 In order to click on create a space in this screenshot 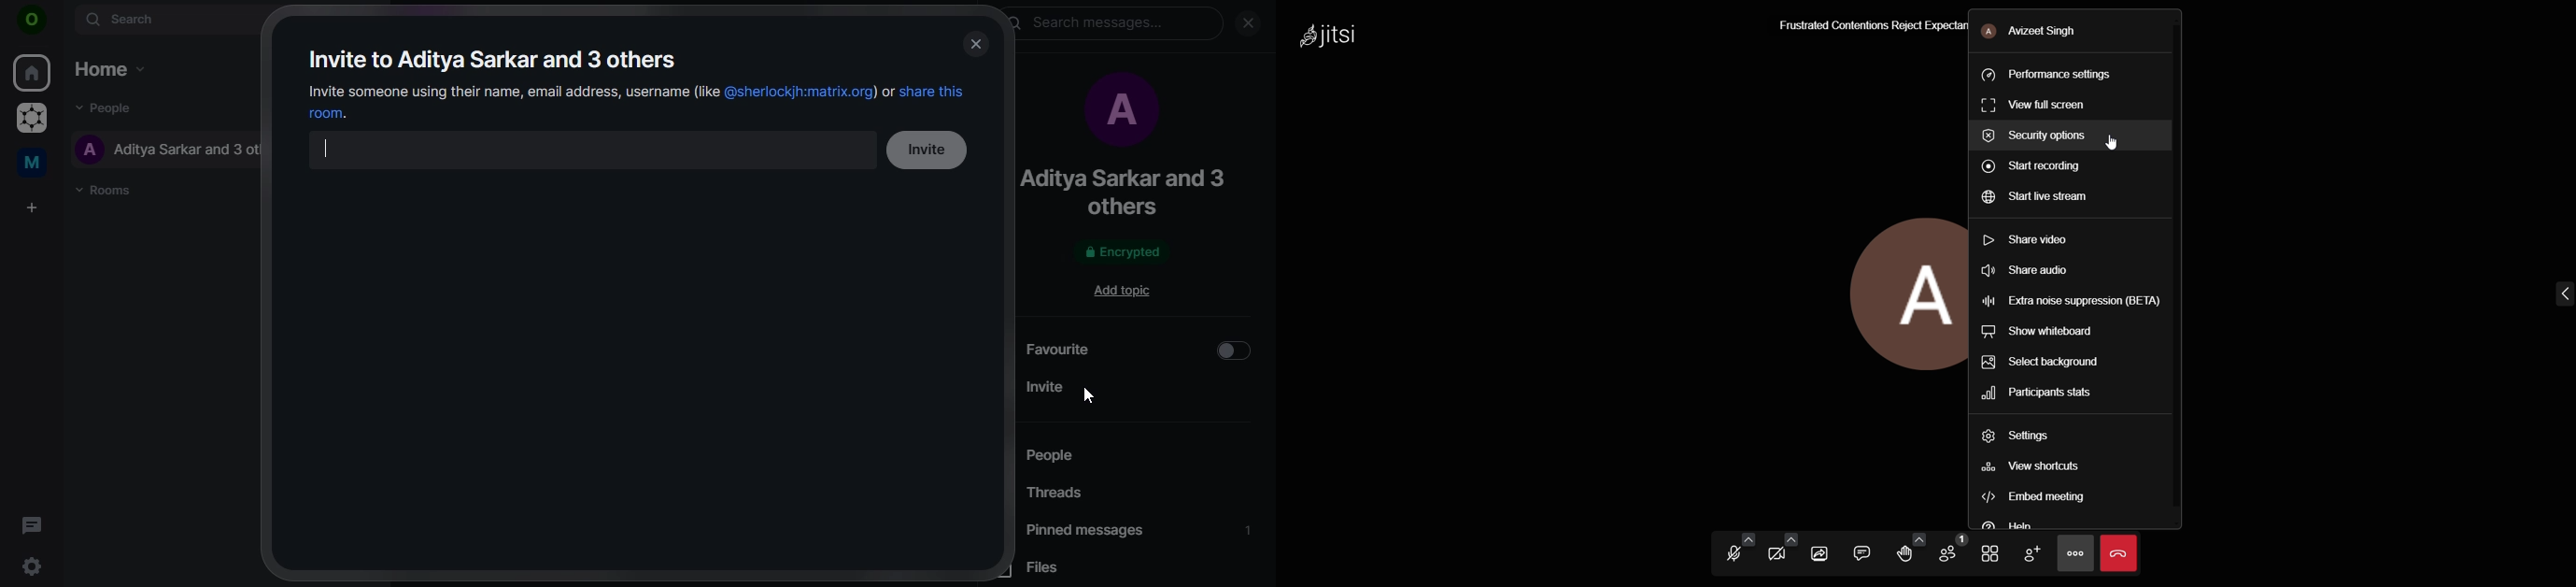, I will do `click(30, 208)`.